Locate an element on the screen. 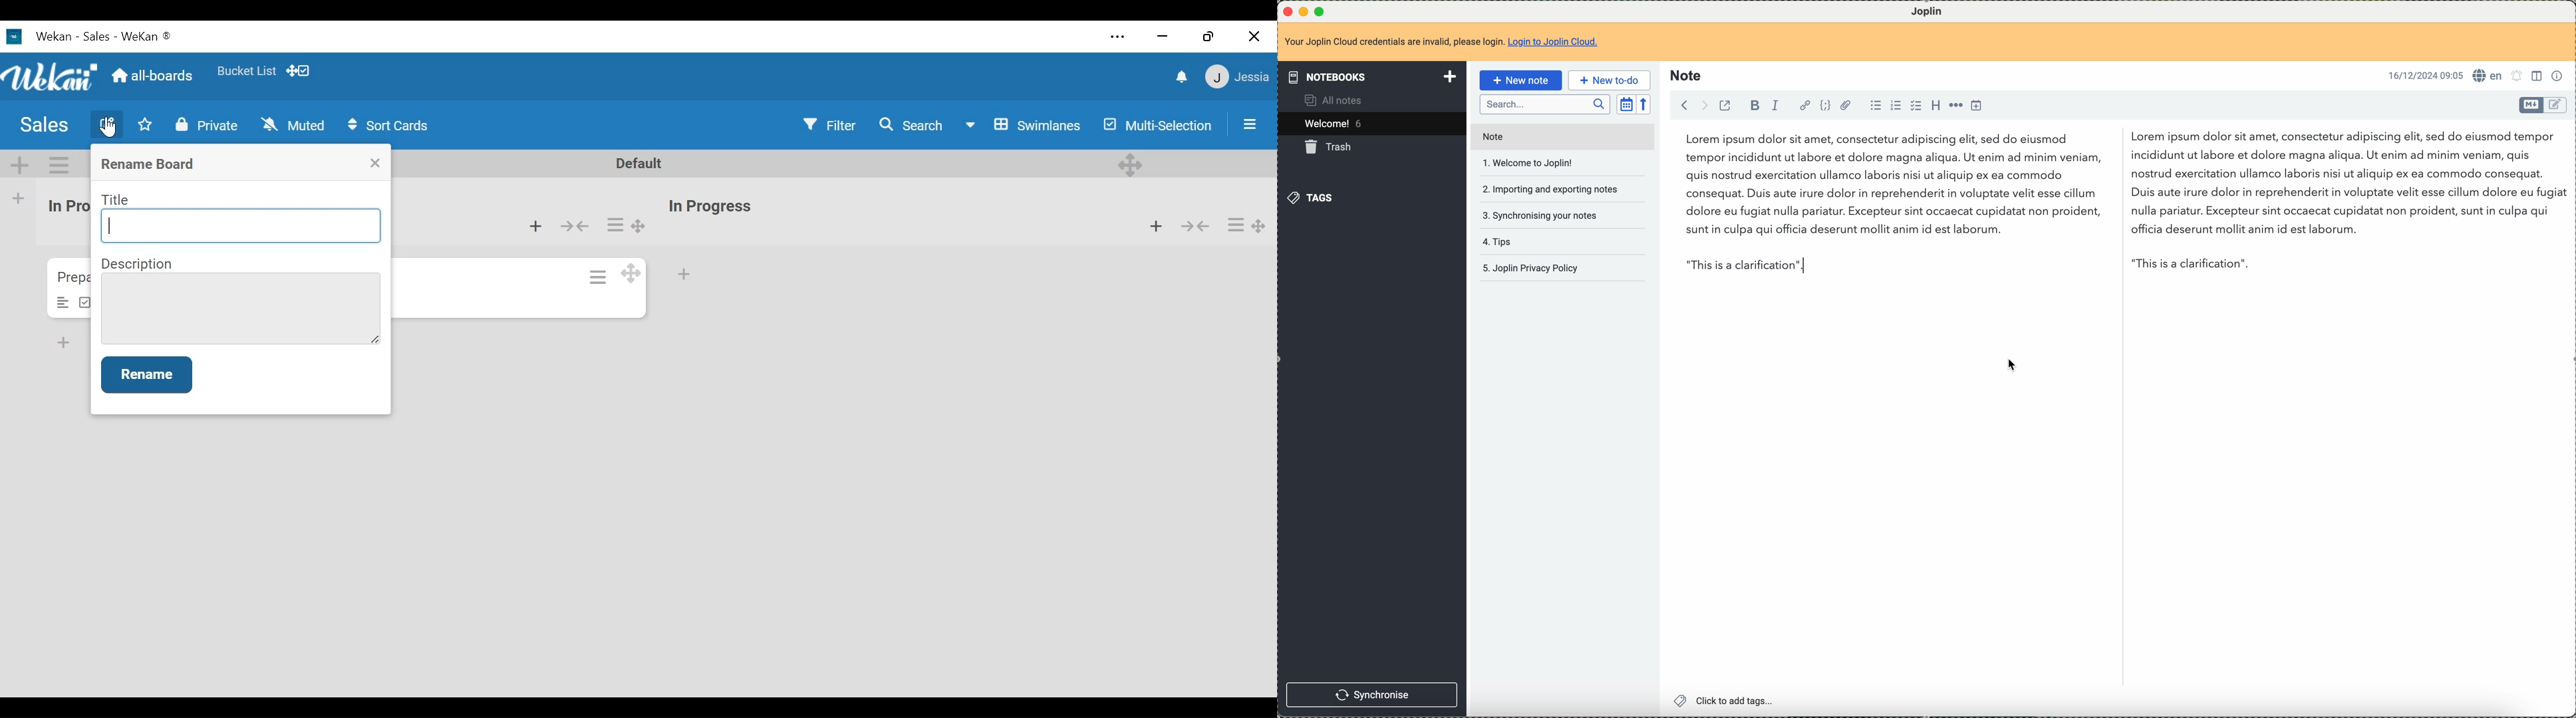 The height and width of the screenshot is (728, 2576). importing and exporting notes is located at coordinates (1553, 190).